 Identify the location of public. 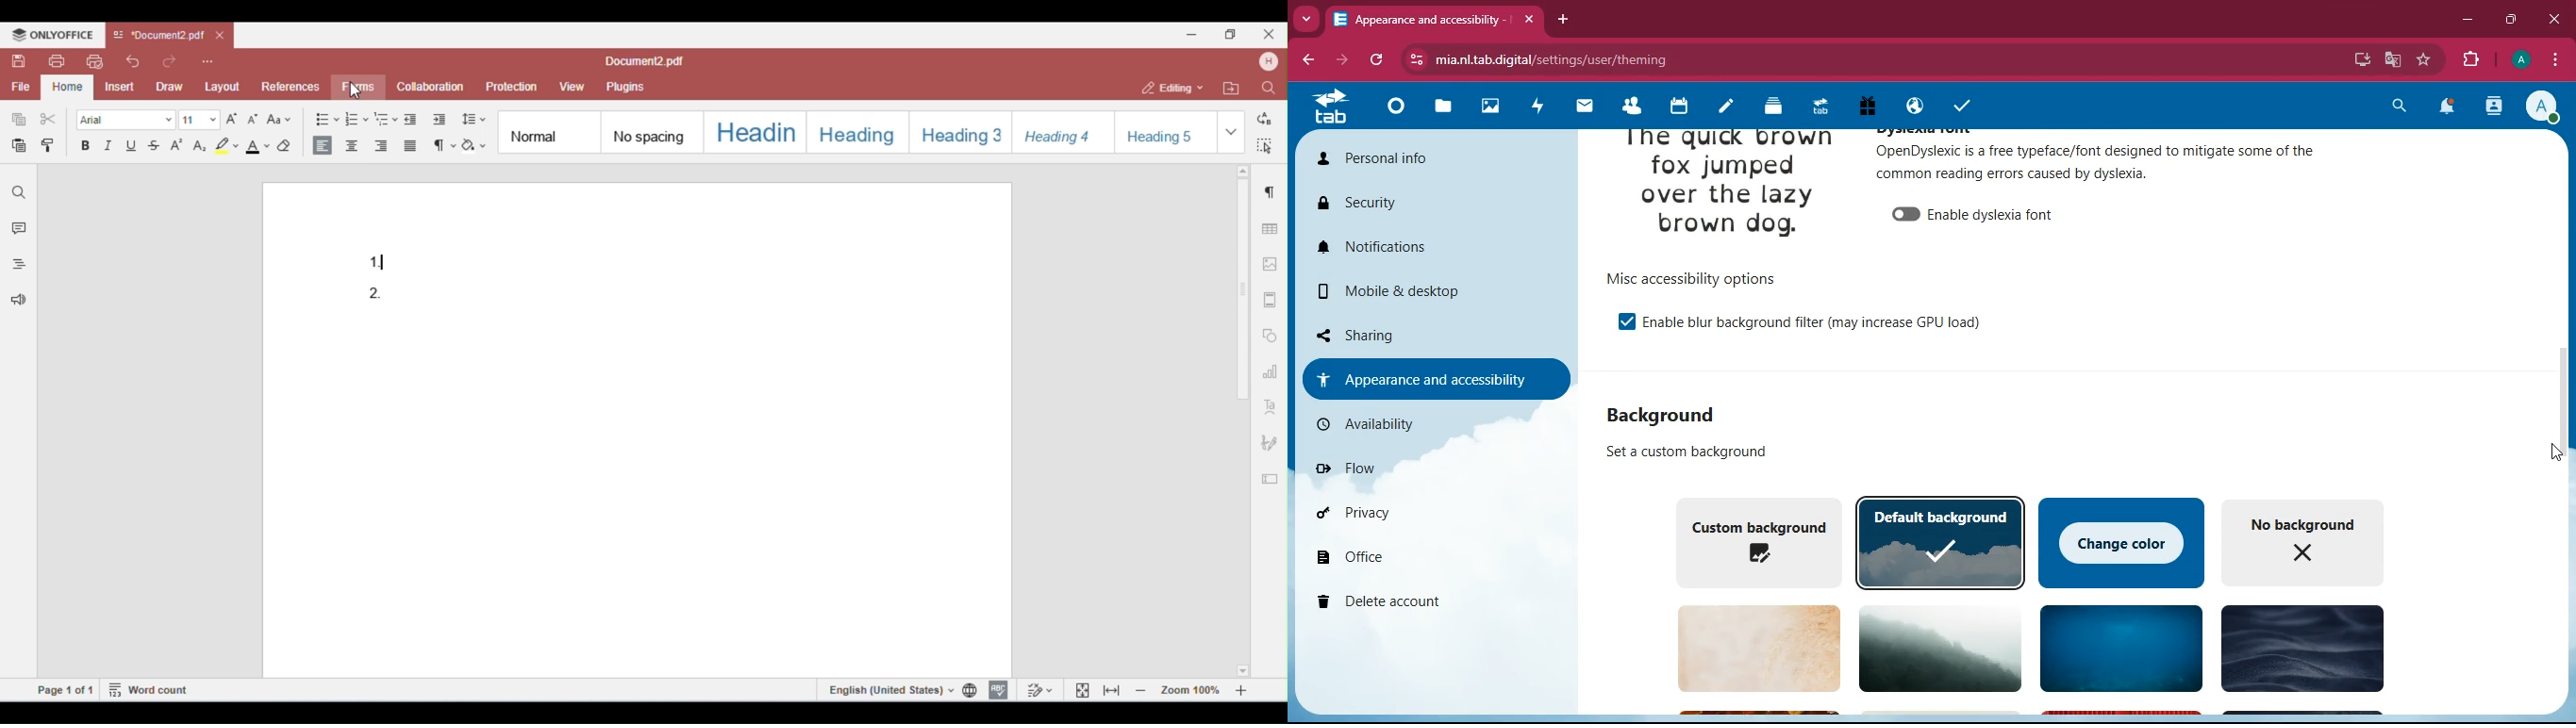
(1911, 107).